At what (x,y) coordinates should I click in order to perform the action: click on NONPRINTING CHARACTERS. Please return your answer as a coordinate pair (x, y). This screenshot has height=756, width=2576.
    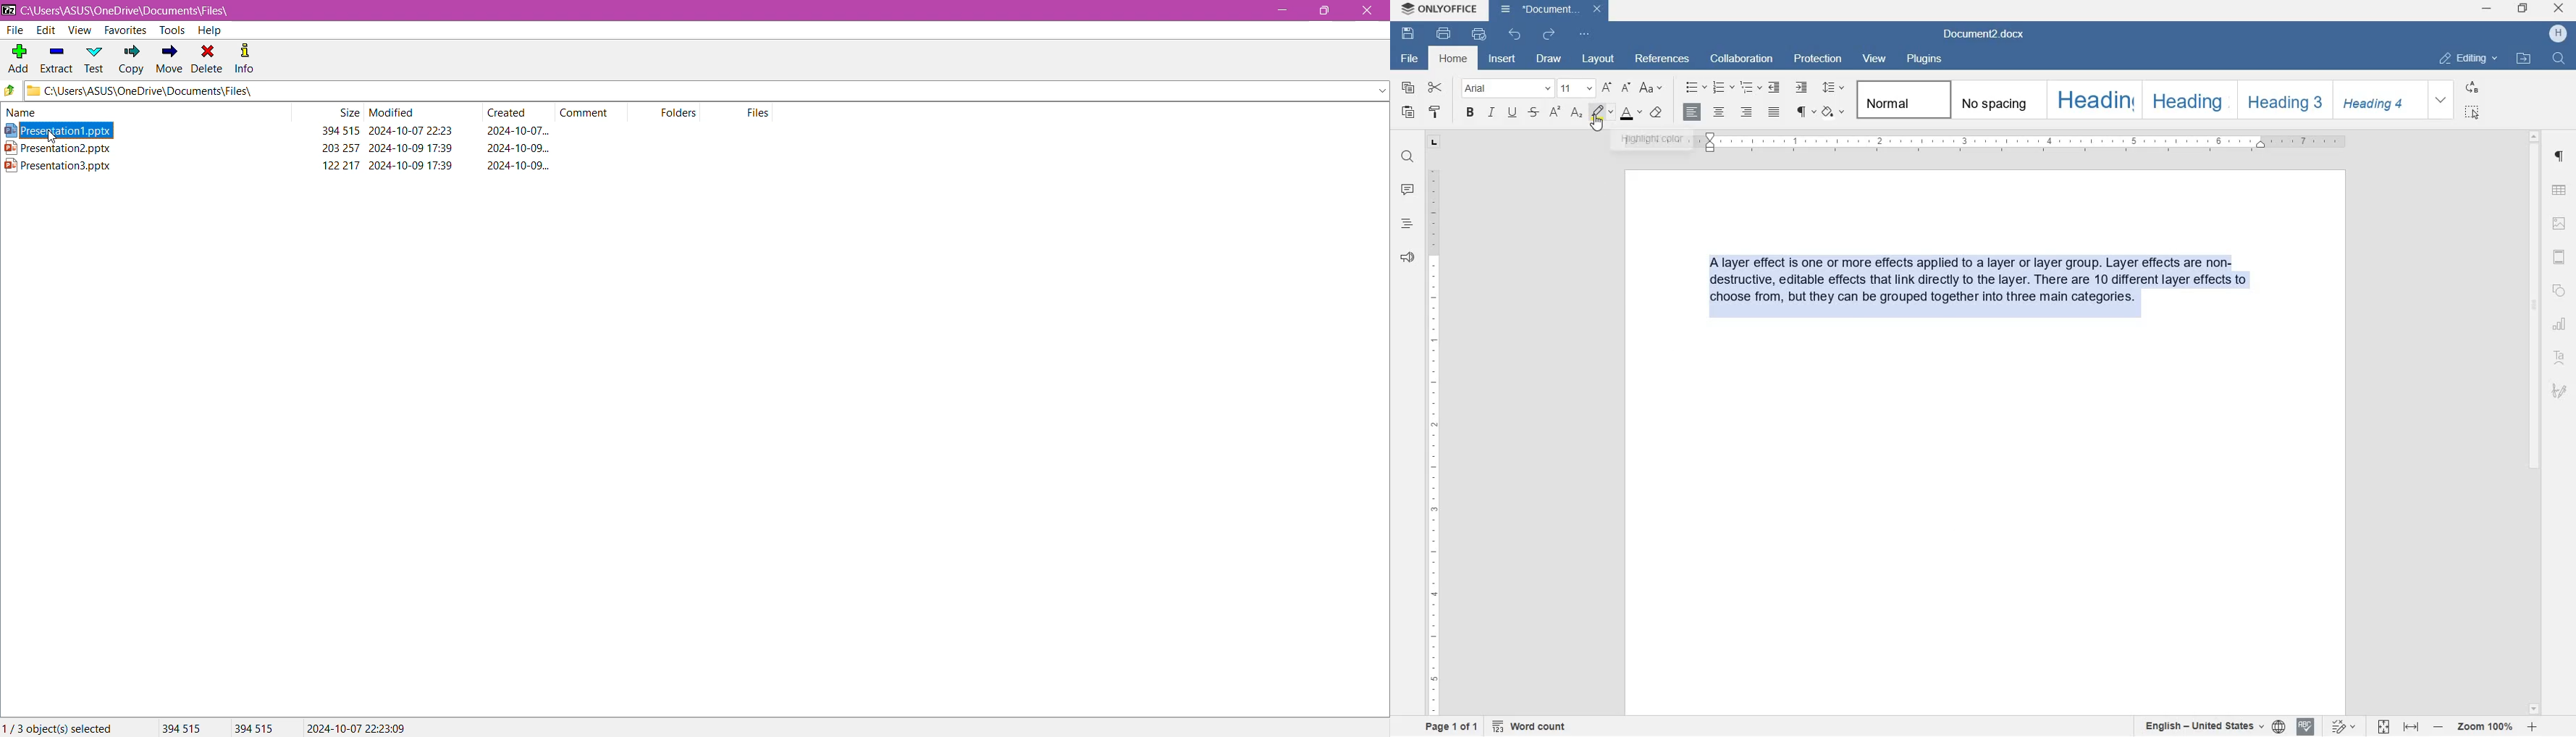
    Looking at the image, I should click on (1804, 112).